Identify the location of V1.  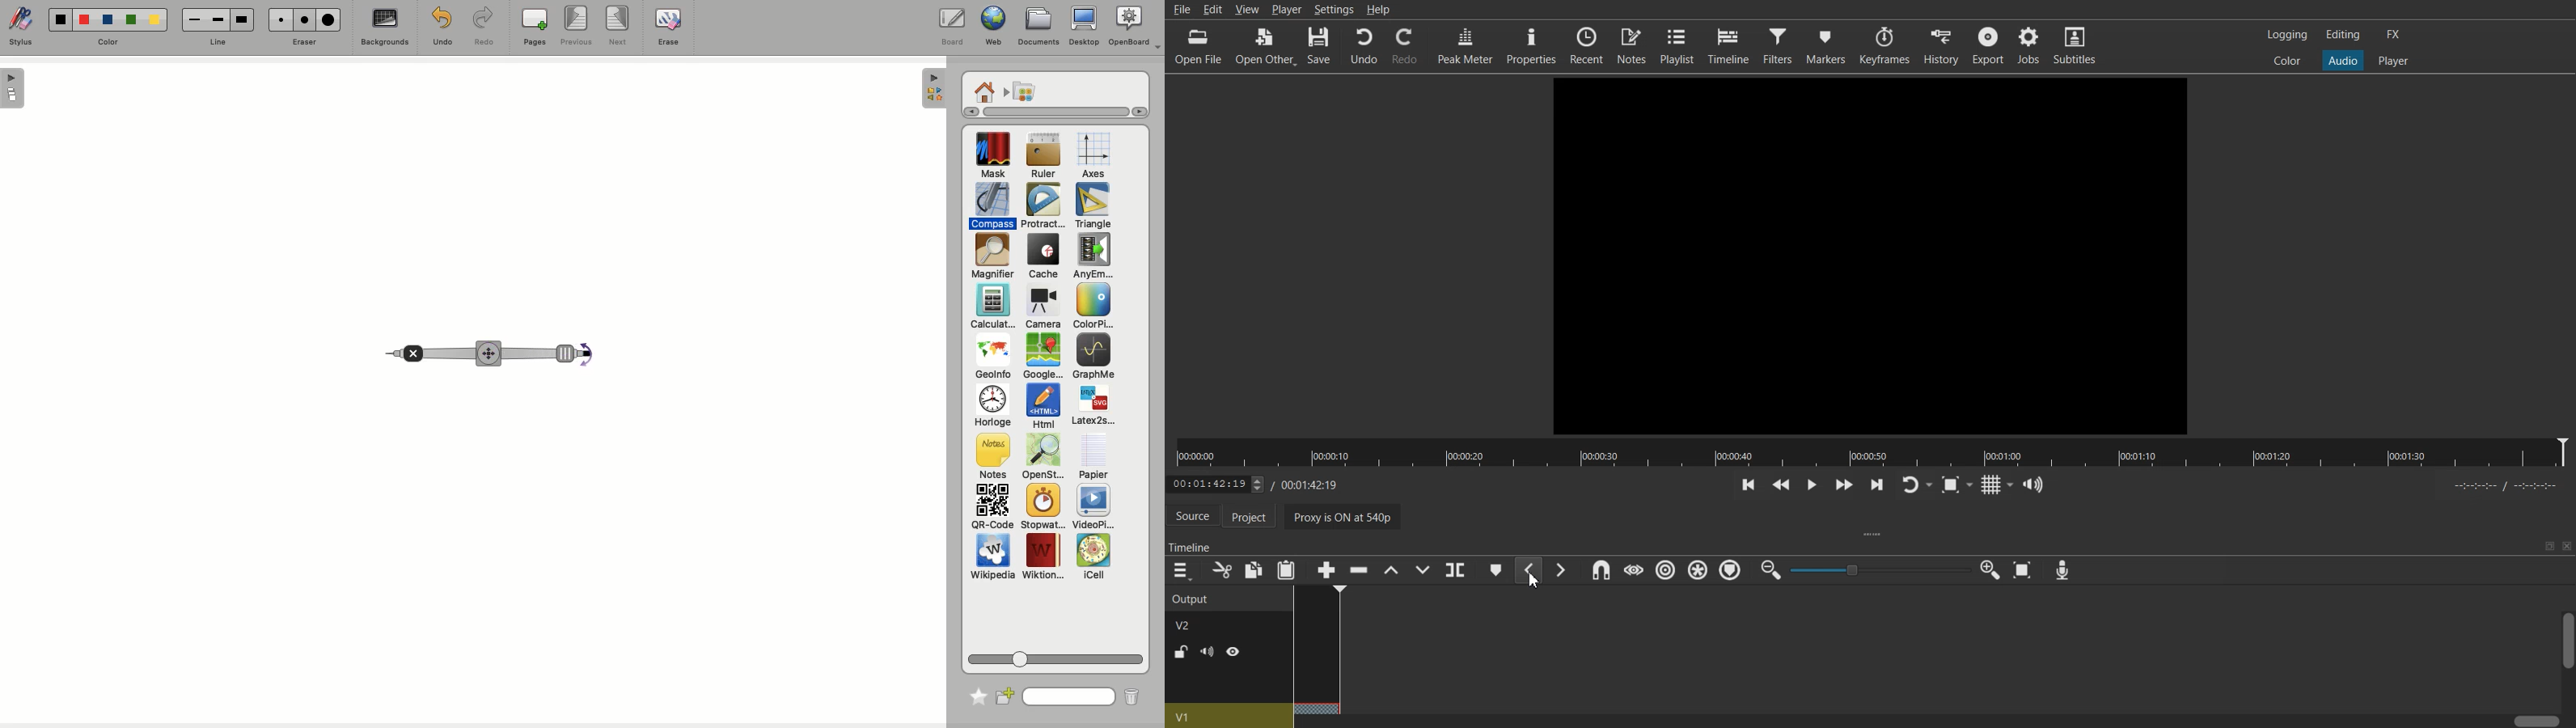
(1227, 715).